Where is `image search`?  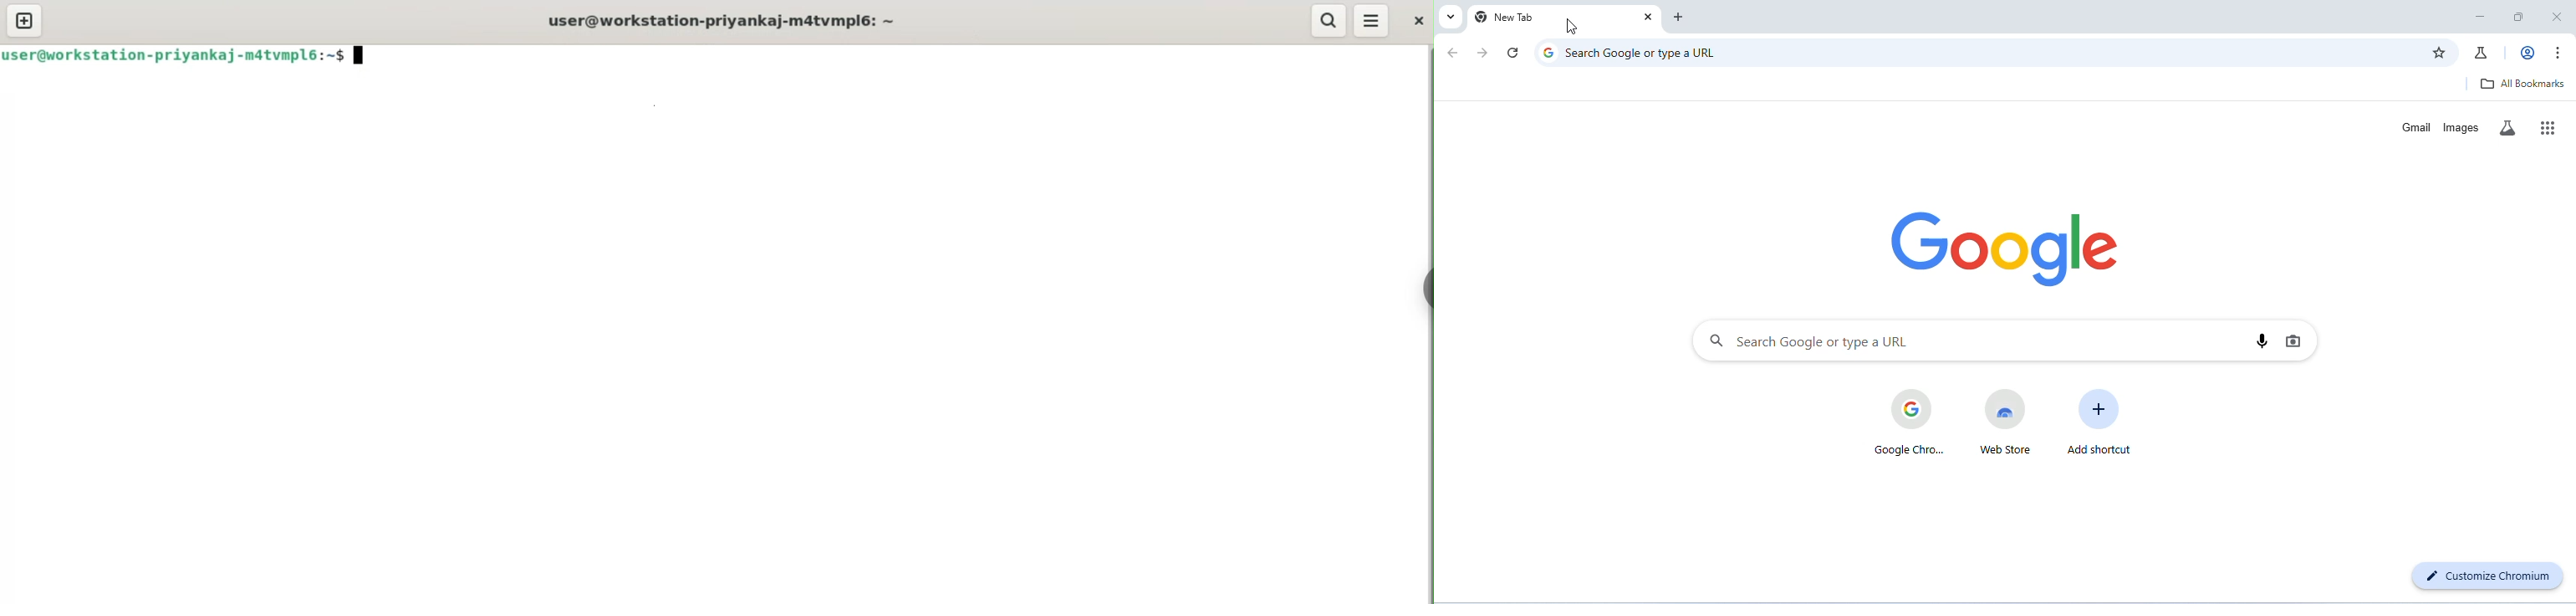
image search is located at coordinates (2293, 340).